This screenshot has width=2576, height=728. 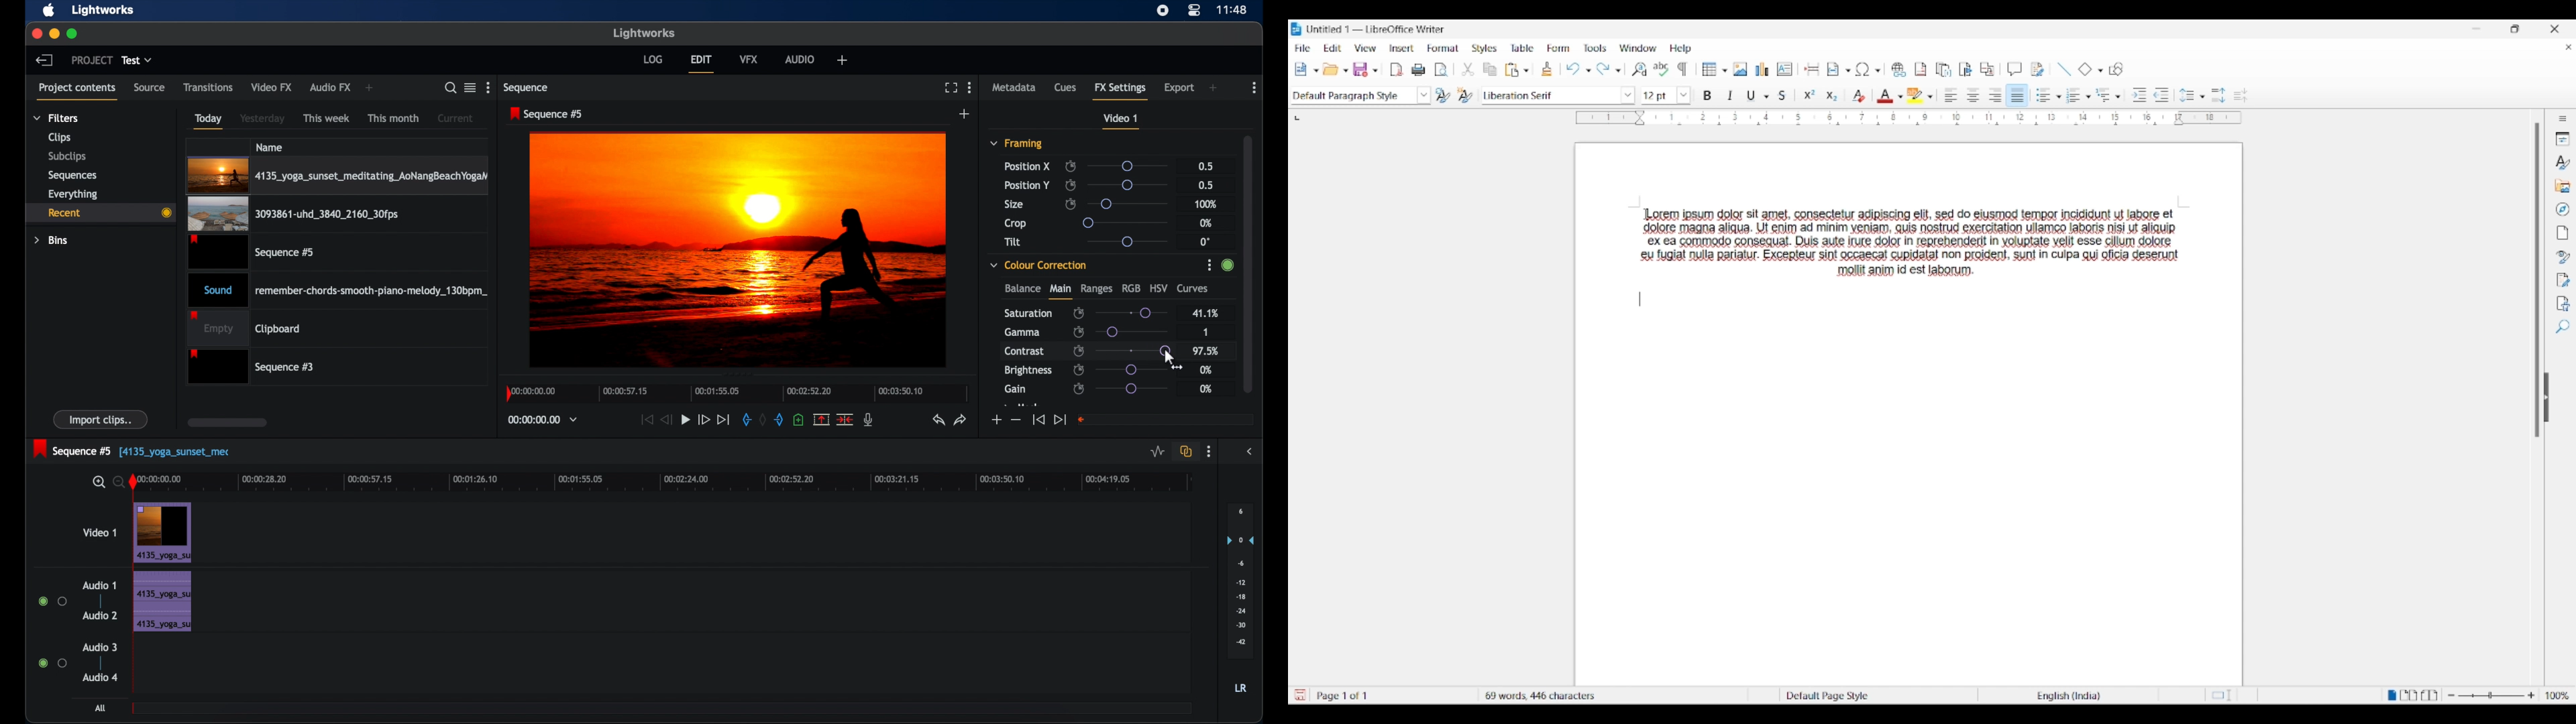 What do you see at coordinates (138, 60) in the screenshot?
I see `test` at bounding box center [138, 60].